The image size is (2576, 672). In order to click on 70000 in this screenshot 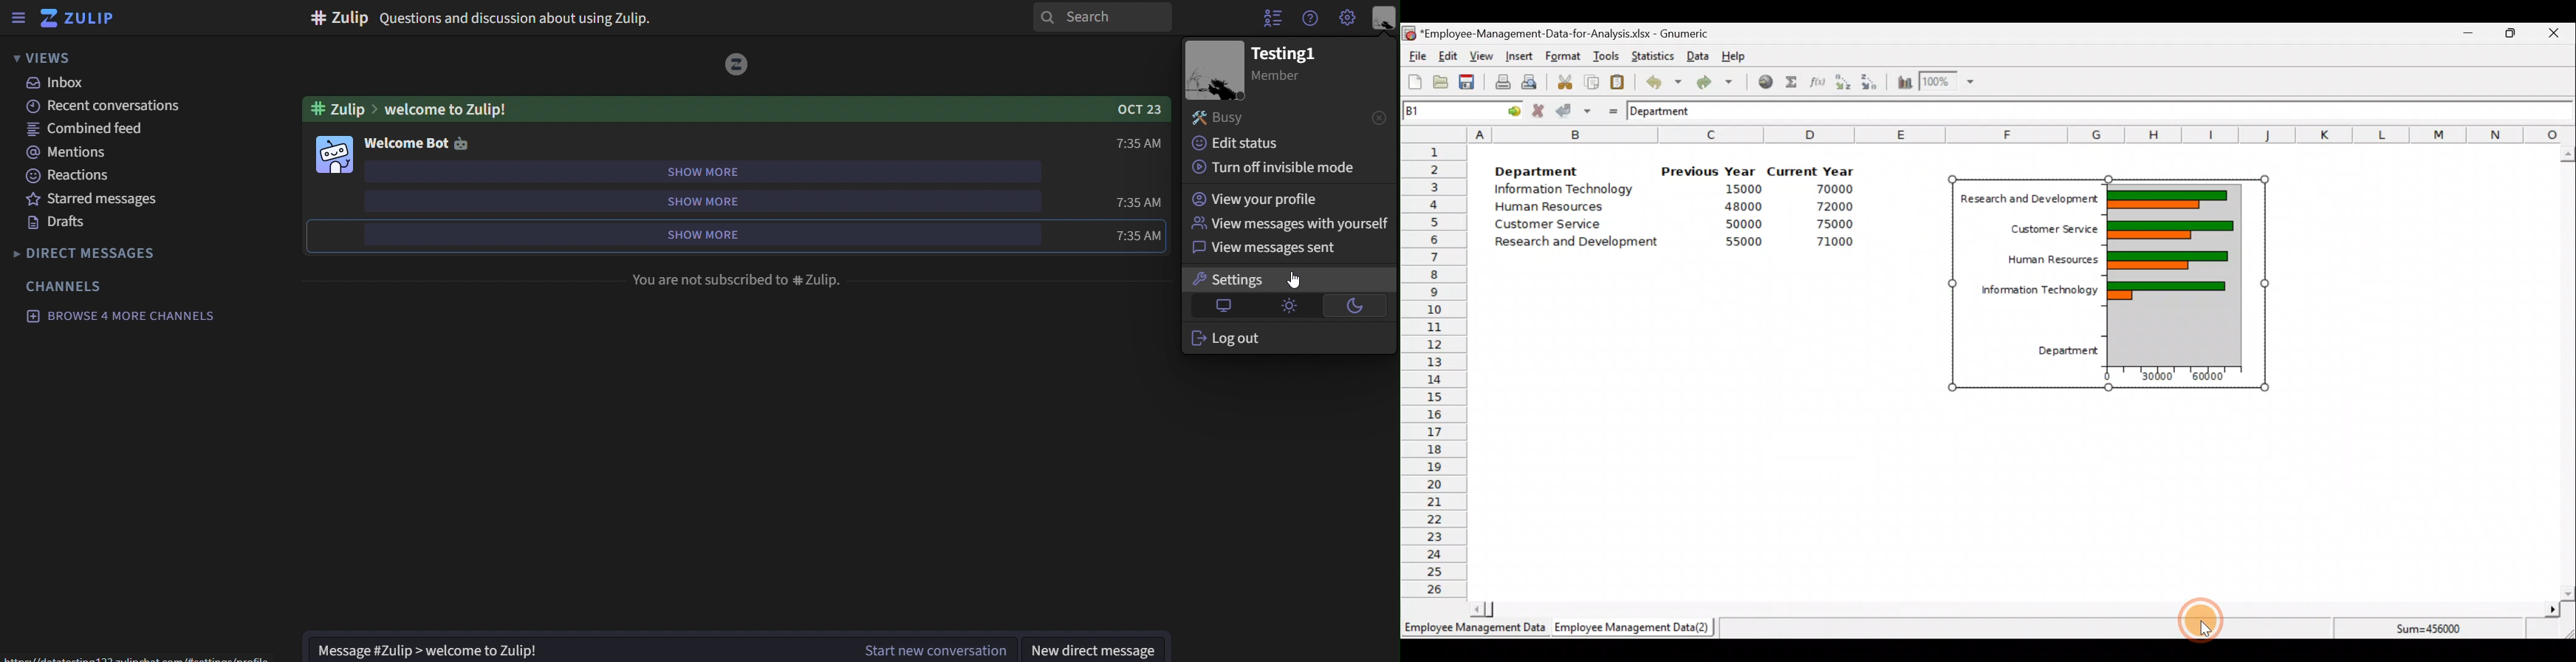, I will do `click(1830, 190)`.